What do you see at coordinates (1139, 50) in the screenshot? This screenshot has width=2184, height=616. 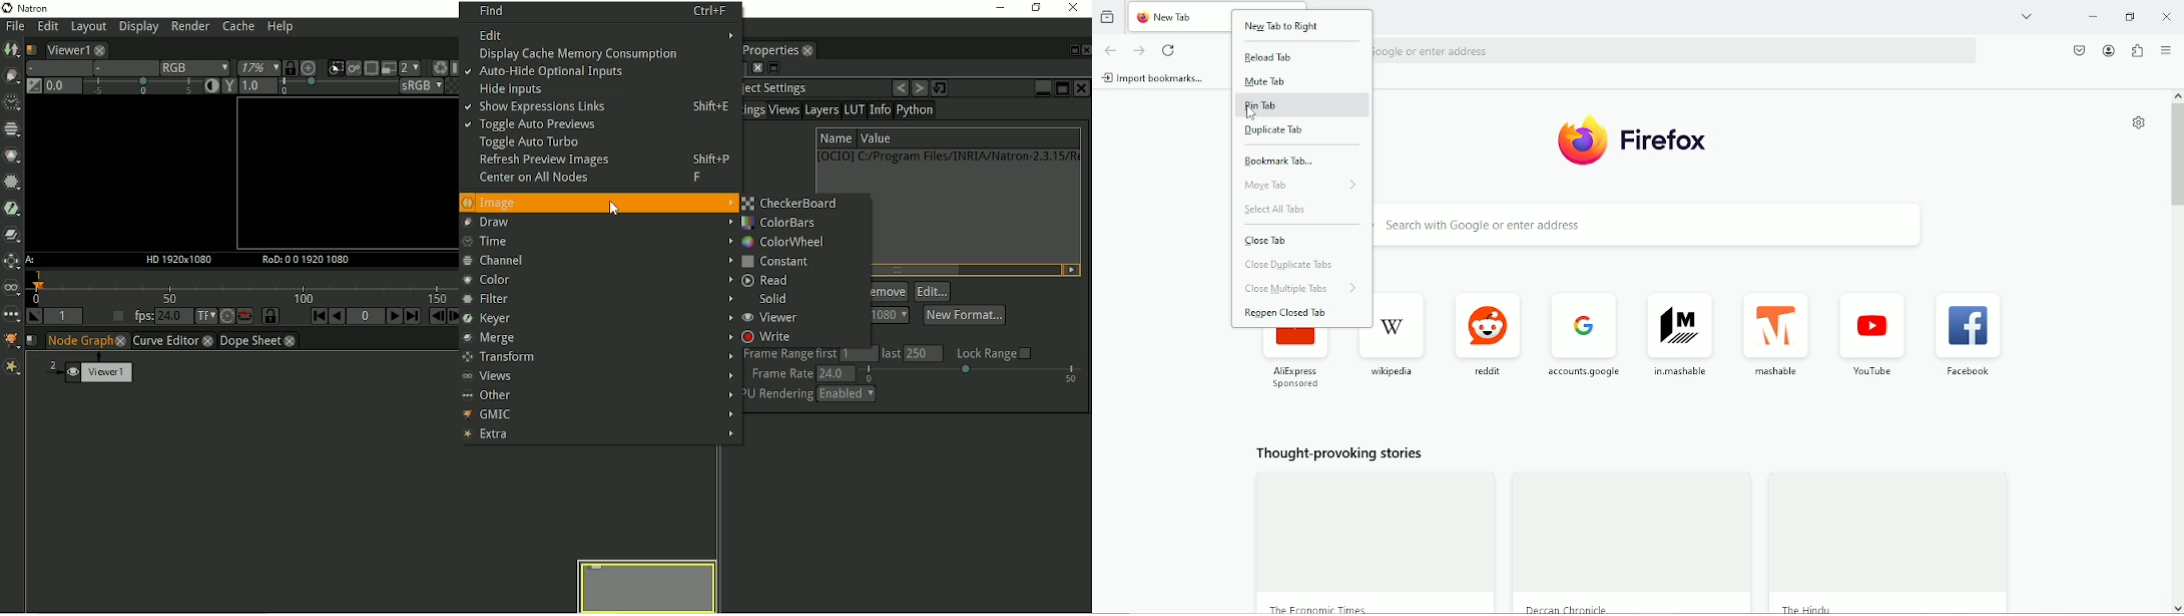 I see `Go forward` at bounding box center [1139, 50].